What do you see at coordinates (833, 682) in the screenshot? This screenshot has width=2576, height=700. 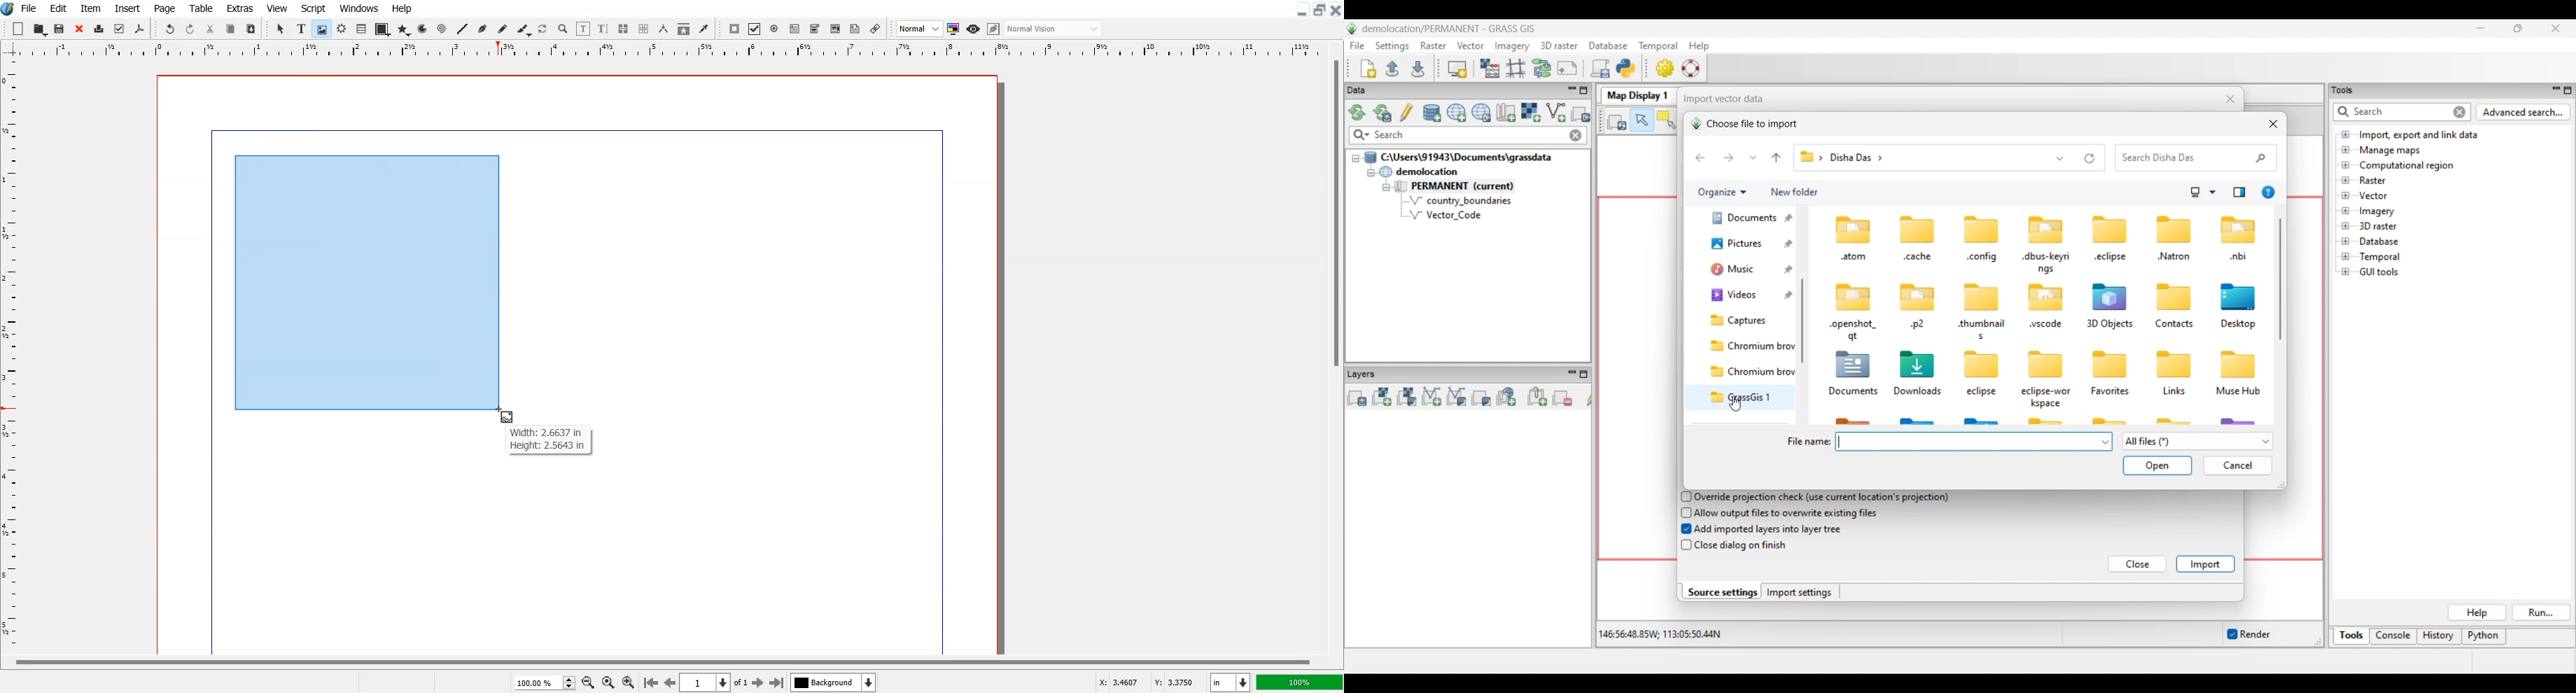 I see `Select the current layer` at bounding box center [833, 682].